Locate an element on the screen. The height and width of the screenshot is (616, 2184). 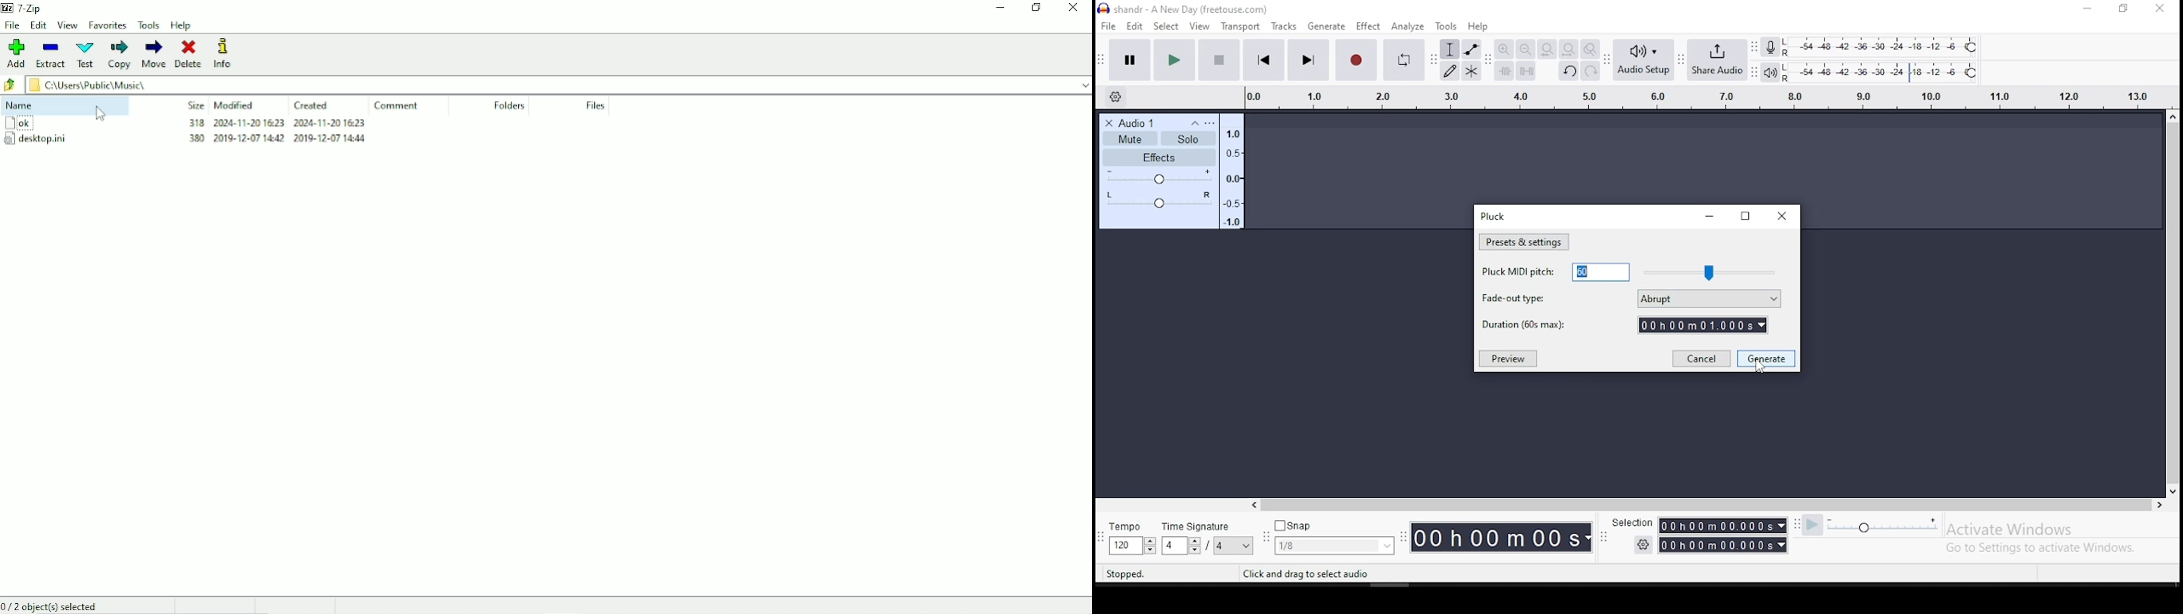
help is located at coordinates (1478, 26).